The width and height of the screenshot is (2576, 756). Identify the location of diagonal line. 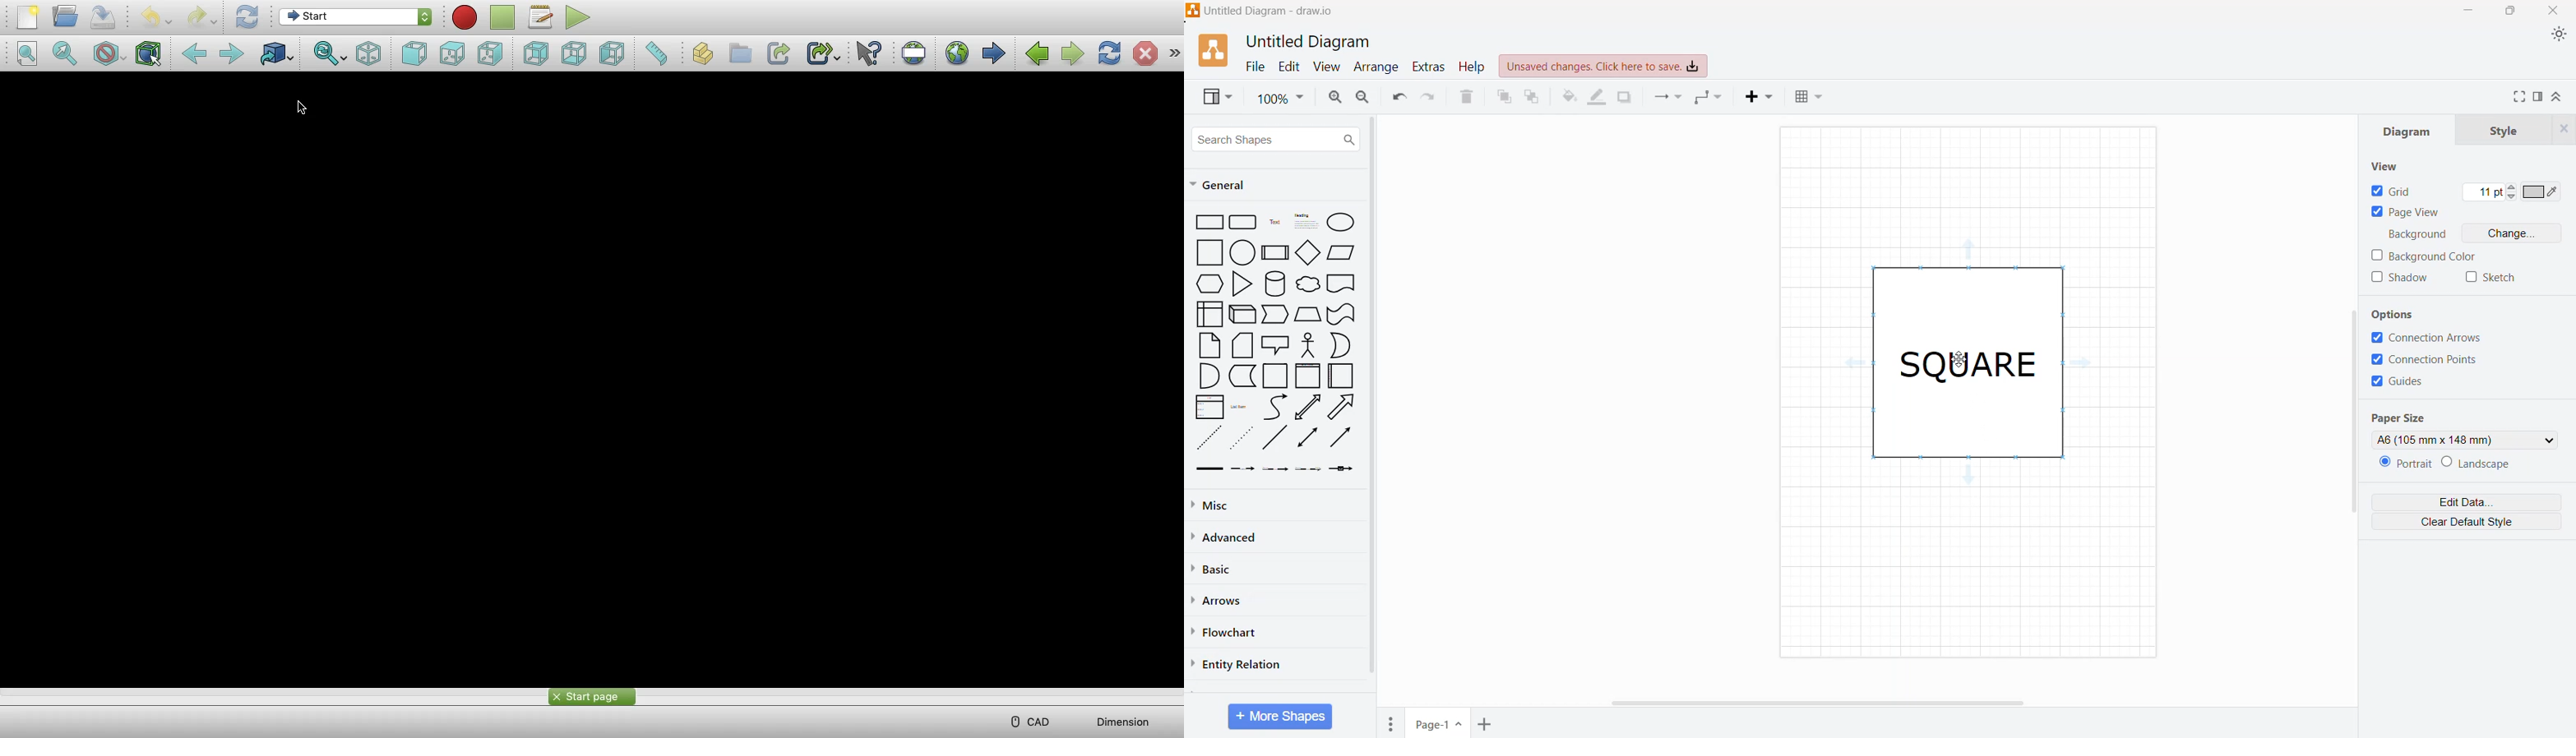
(1276, 437).